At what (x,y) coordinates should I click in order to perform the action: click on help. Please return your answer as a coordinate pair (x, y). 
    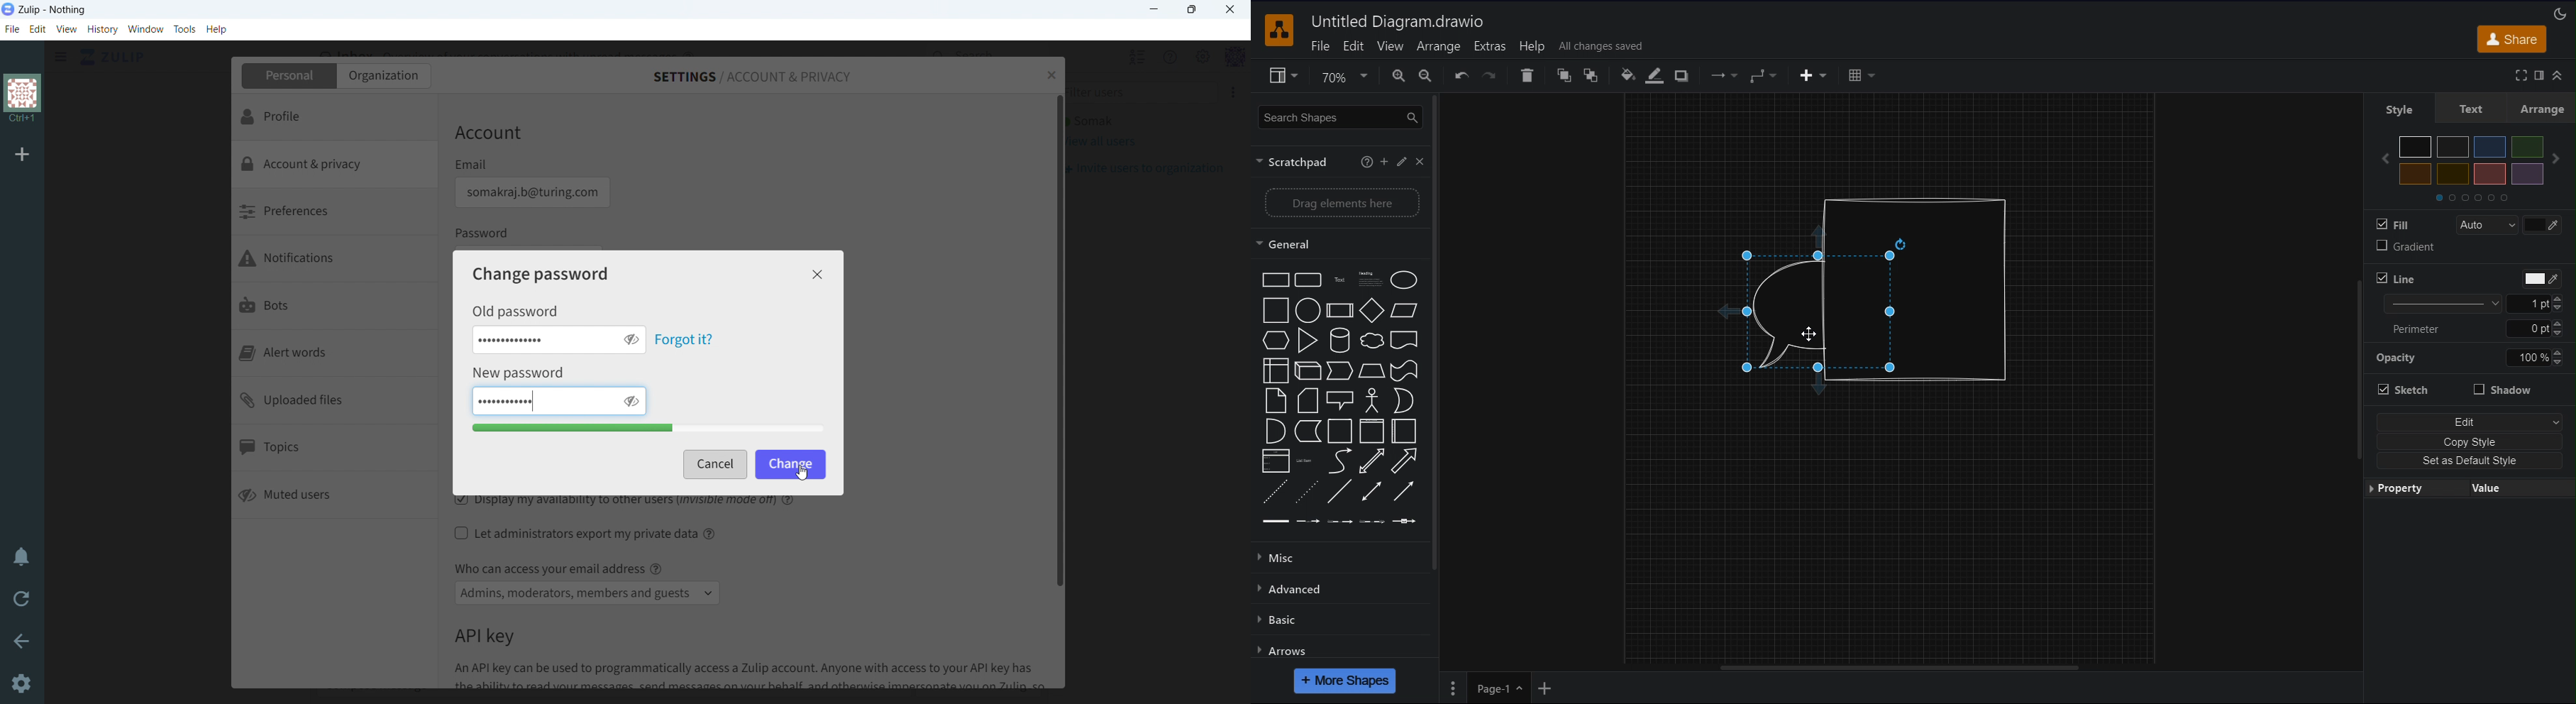
    Looking at the image, I should click on (216, 29).